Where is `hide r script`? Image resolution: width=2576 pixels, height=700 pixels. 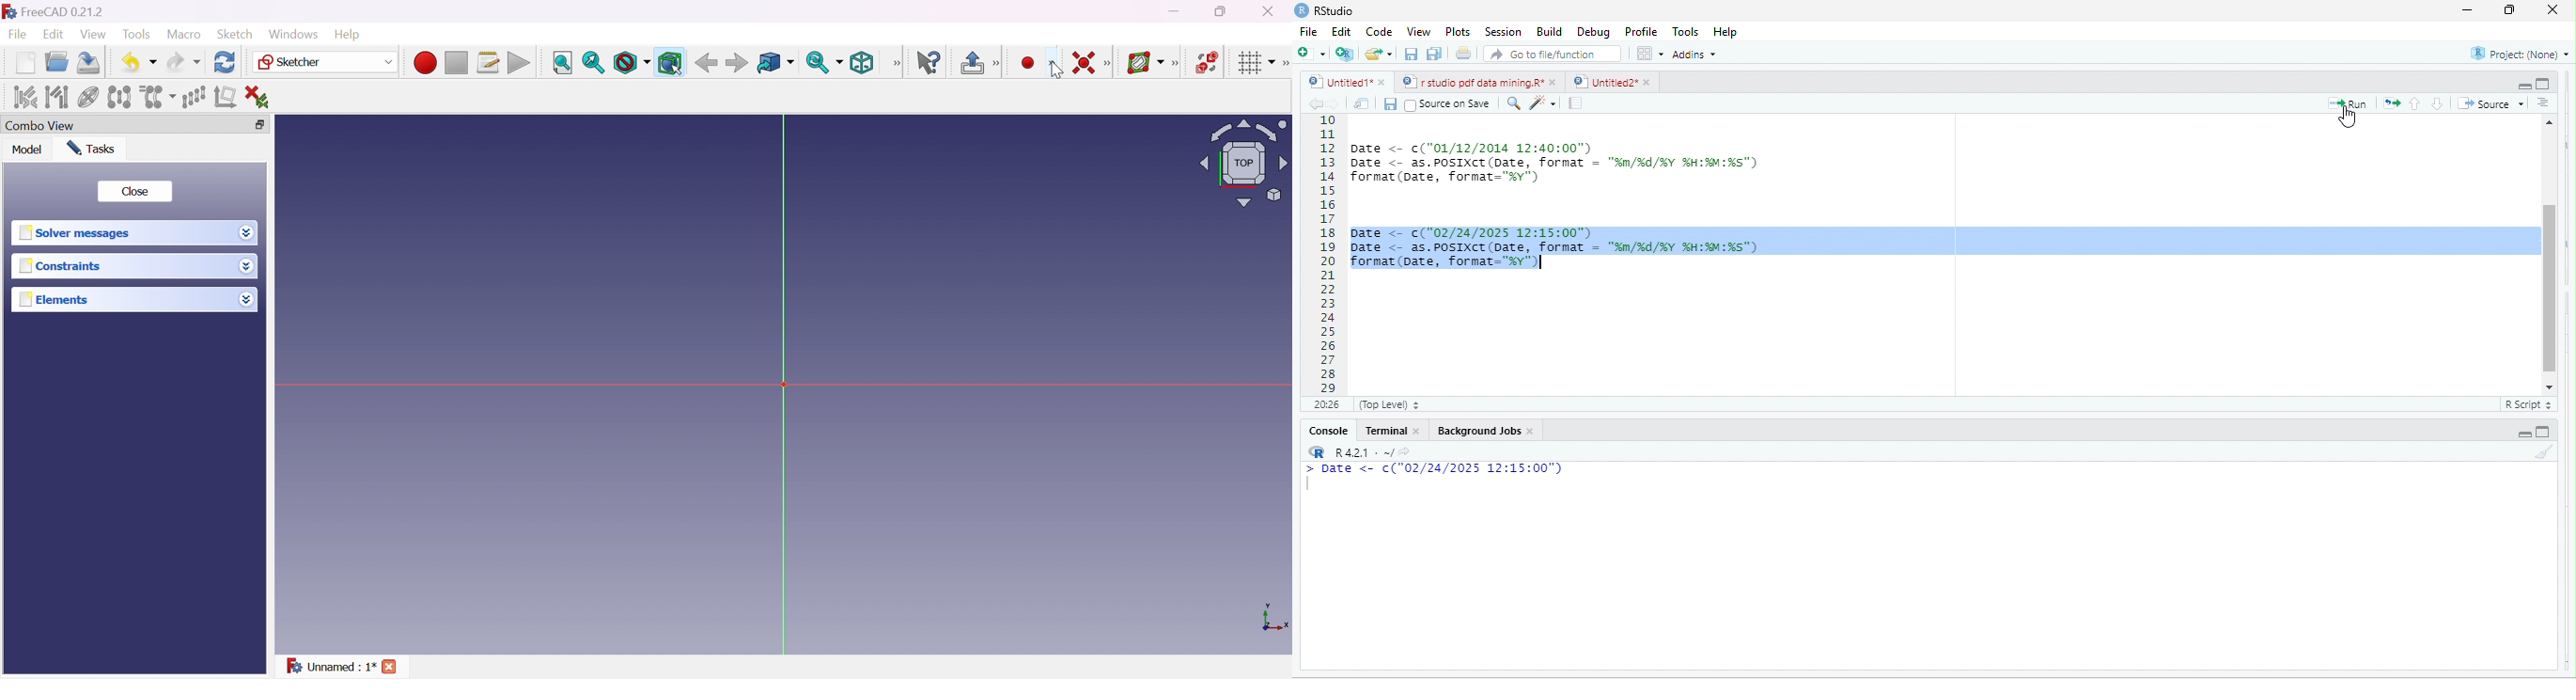
hide r script is located at coordinates (2523, 434).